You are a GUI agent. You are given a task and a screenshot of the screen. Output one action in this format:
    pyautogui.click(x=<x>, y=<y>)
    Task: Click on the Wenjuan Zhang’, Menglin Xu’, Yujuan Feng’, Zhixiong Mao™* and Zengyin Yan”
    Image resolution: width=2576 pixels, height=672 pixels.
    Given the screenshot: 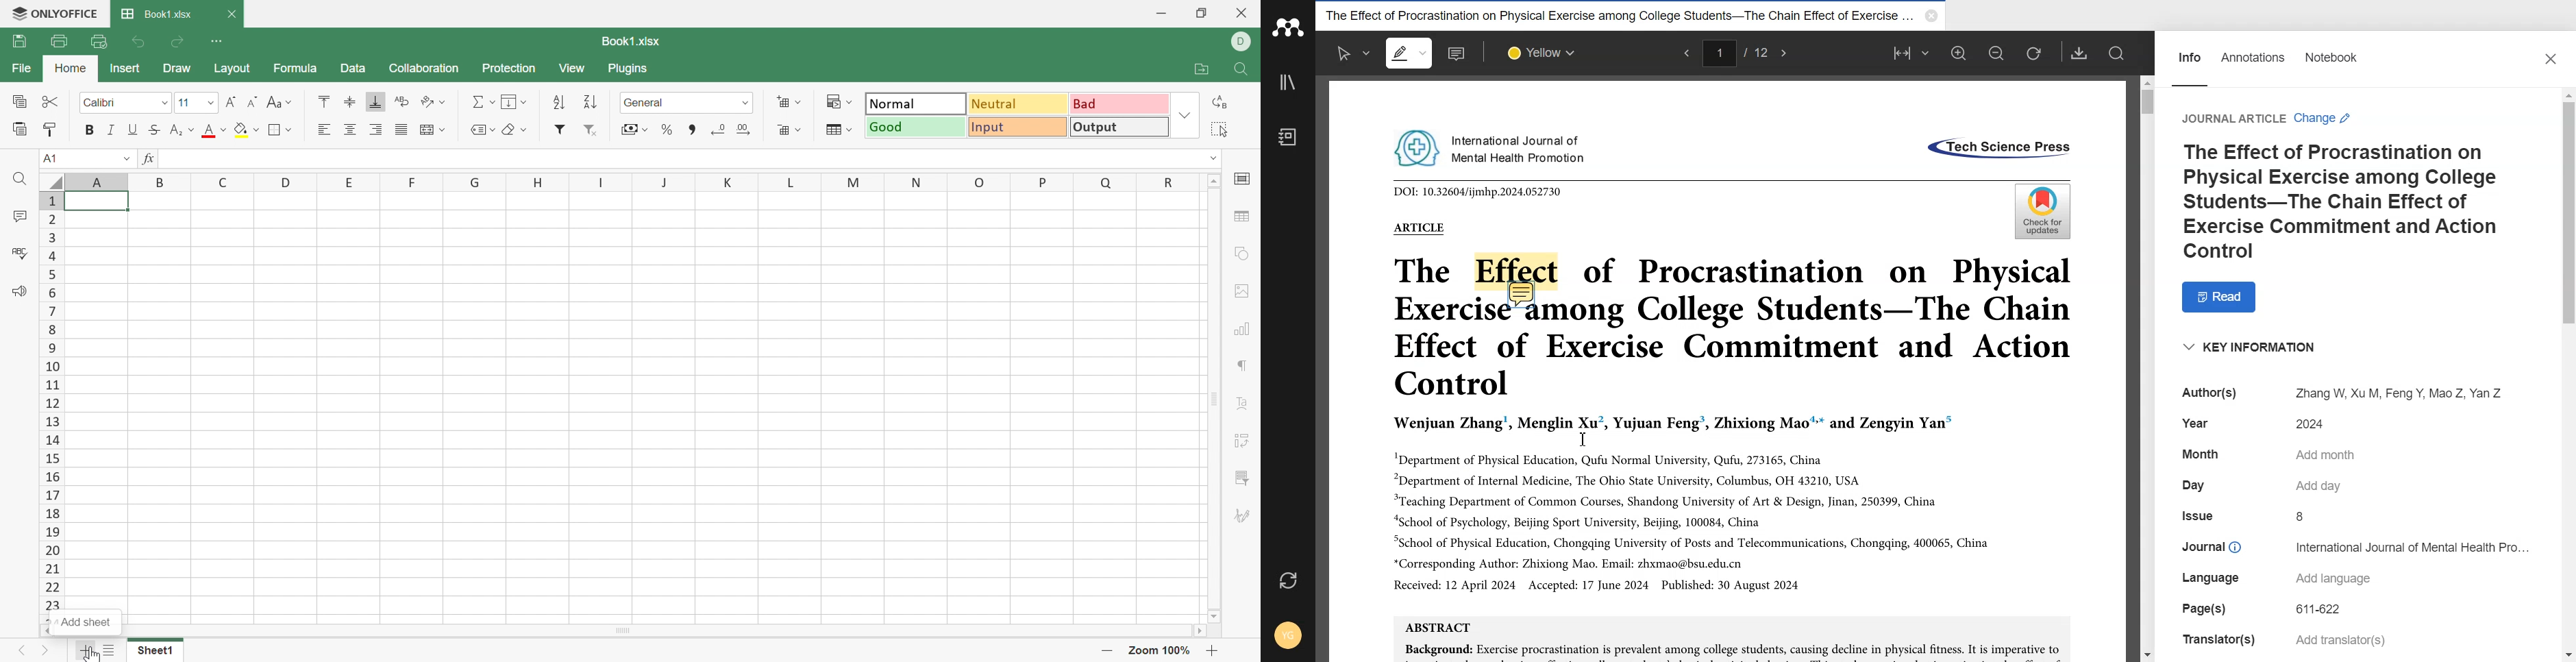 What is the action you would take?
    pyautogui.click(x=1673, y=424)
    